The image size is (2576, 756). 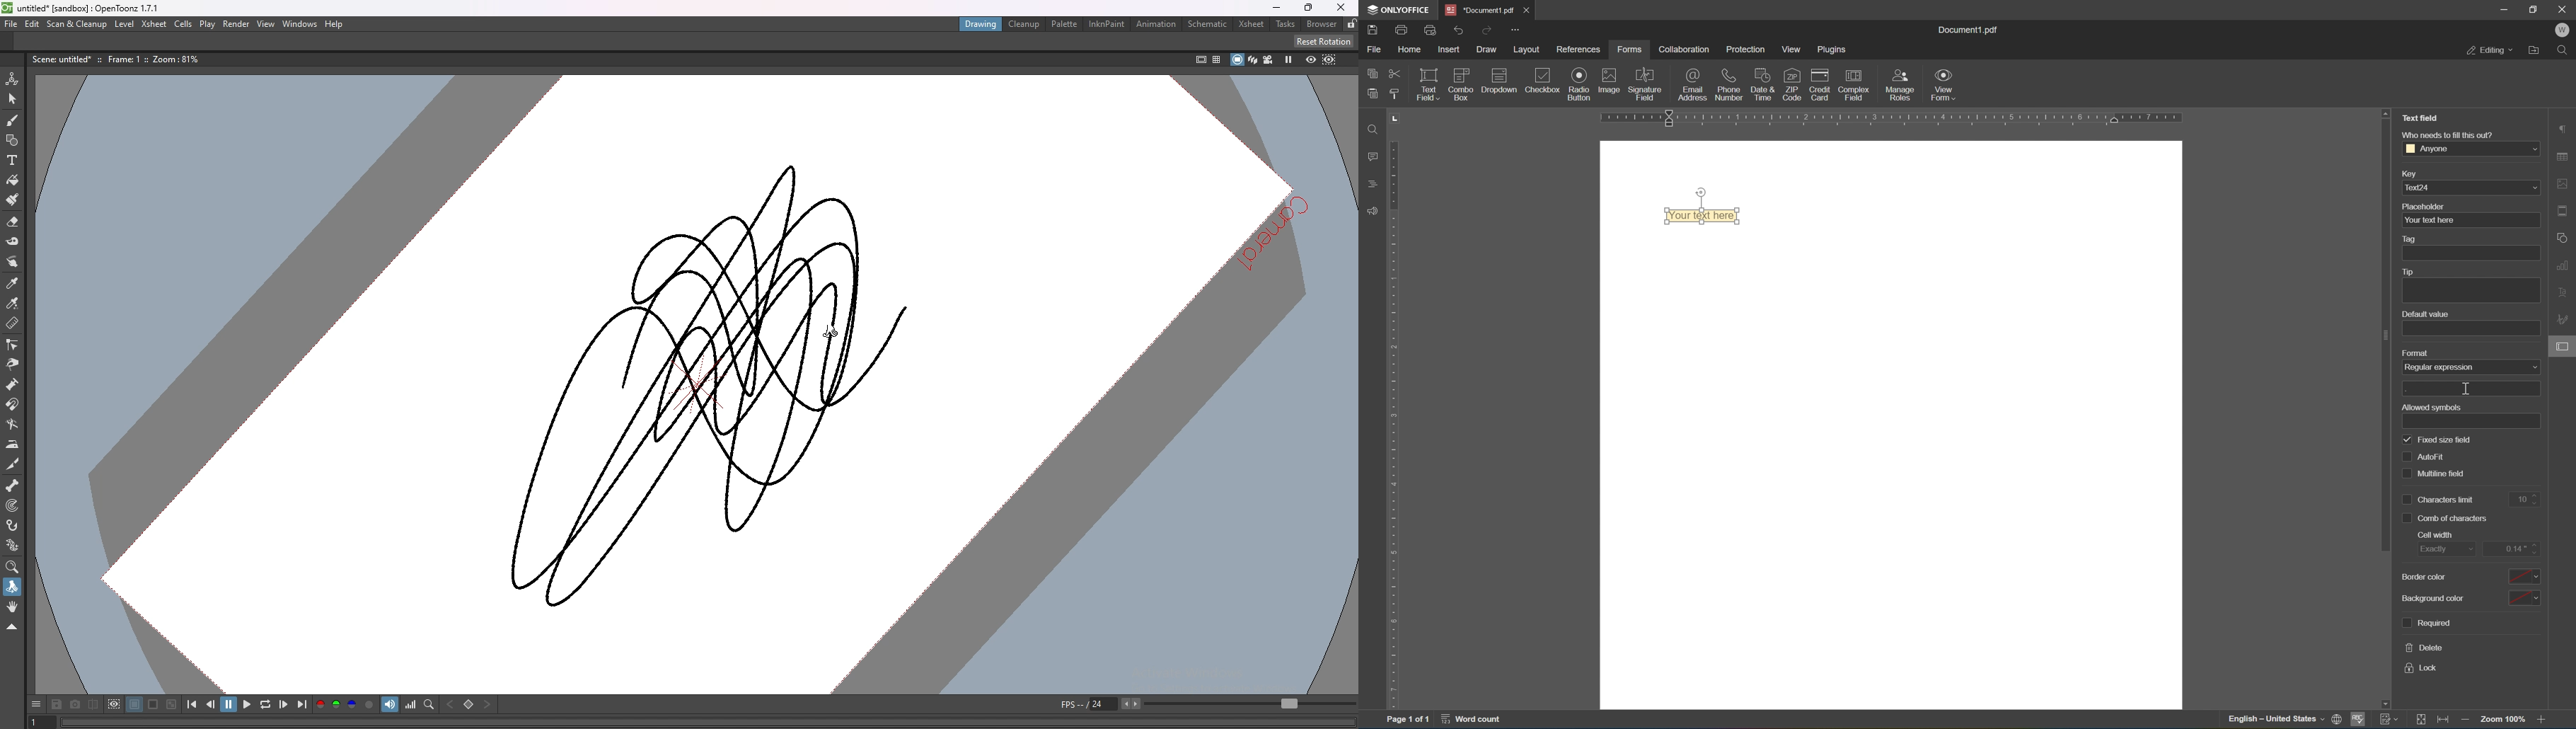 What do you see at coordinates (2439, 499) in the screenshot?
I see `characters limits` at bounding box center [2439, 499].